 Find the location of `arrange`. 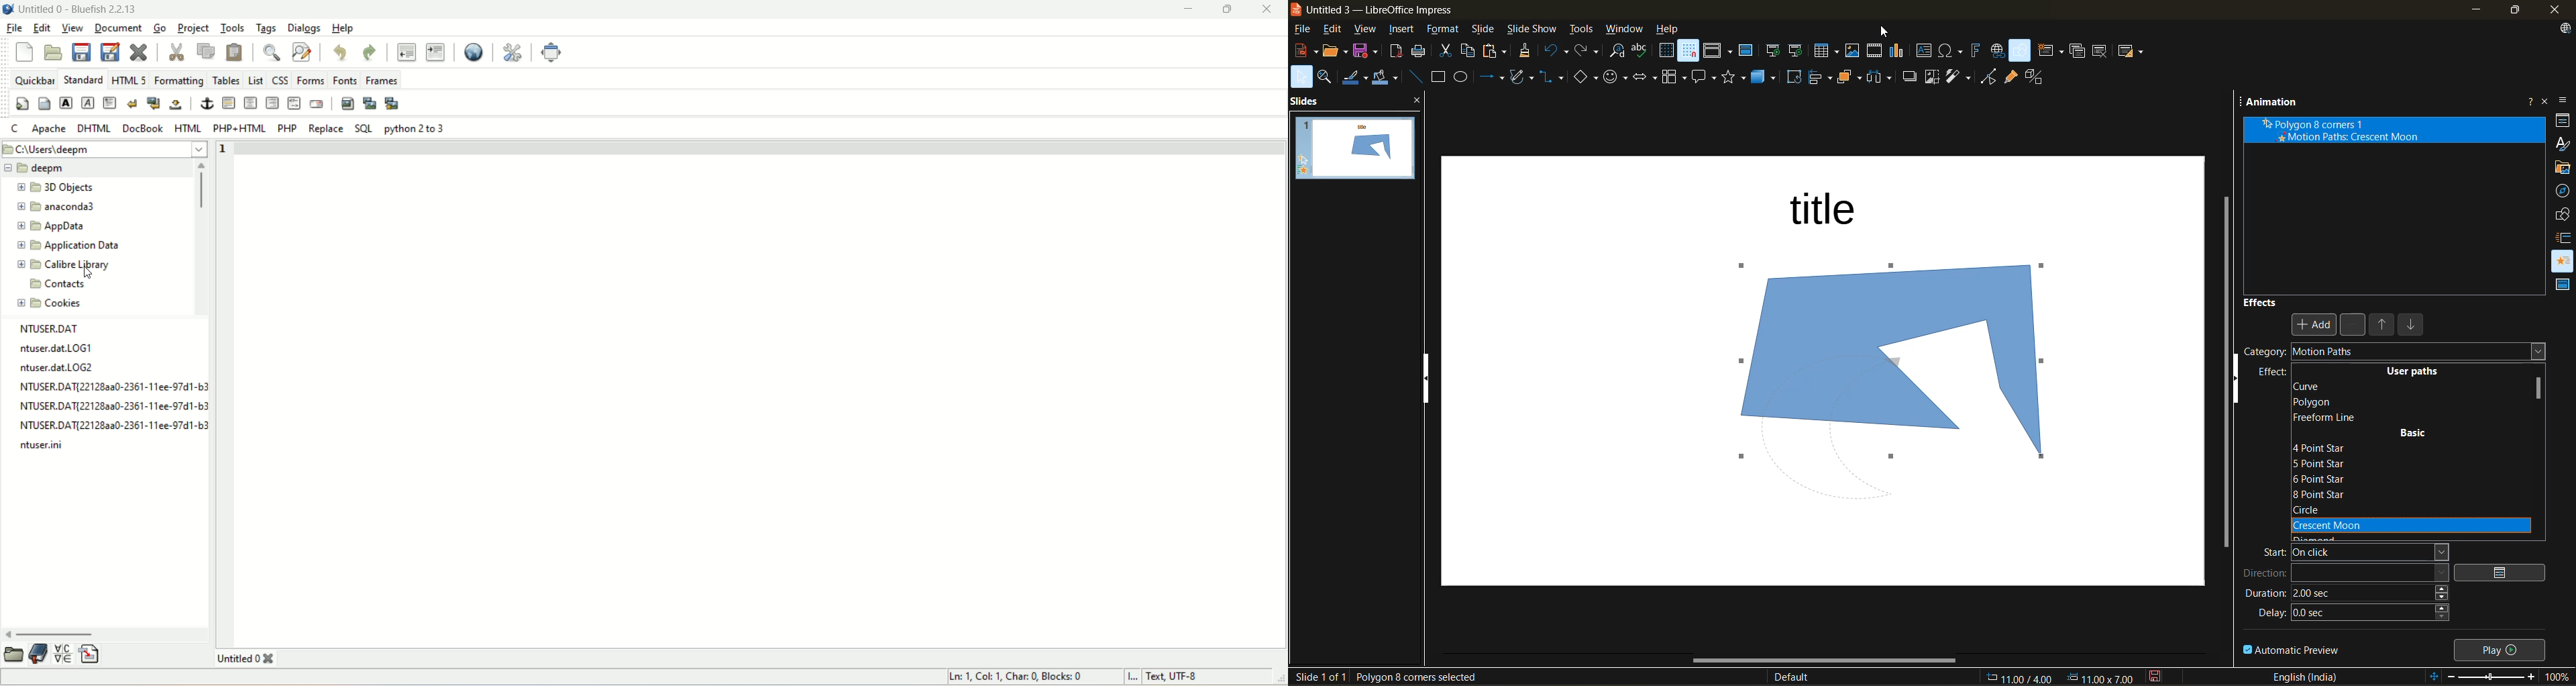

arrange is located at coordinates (1845, 80).